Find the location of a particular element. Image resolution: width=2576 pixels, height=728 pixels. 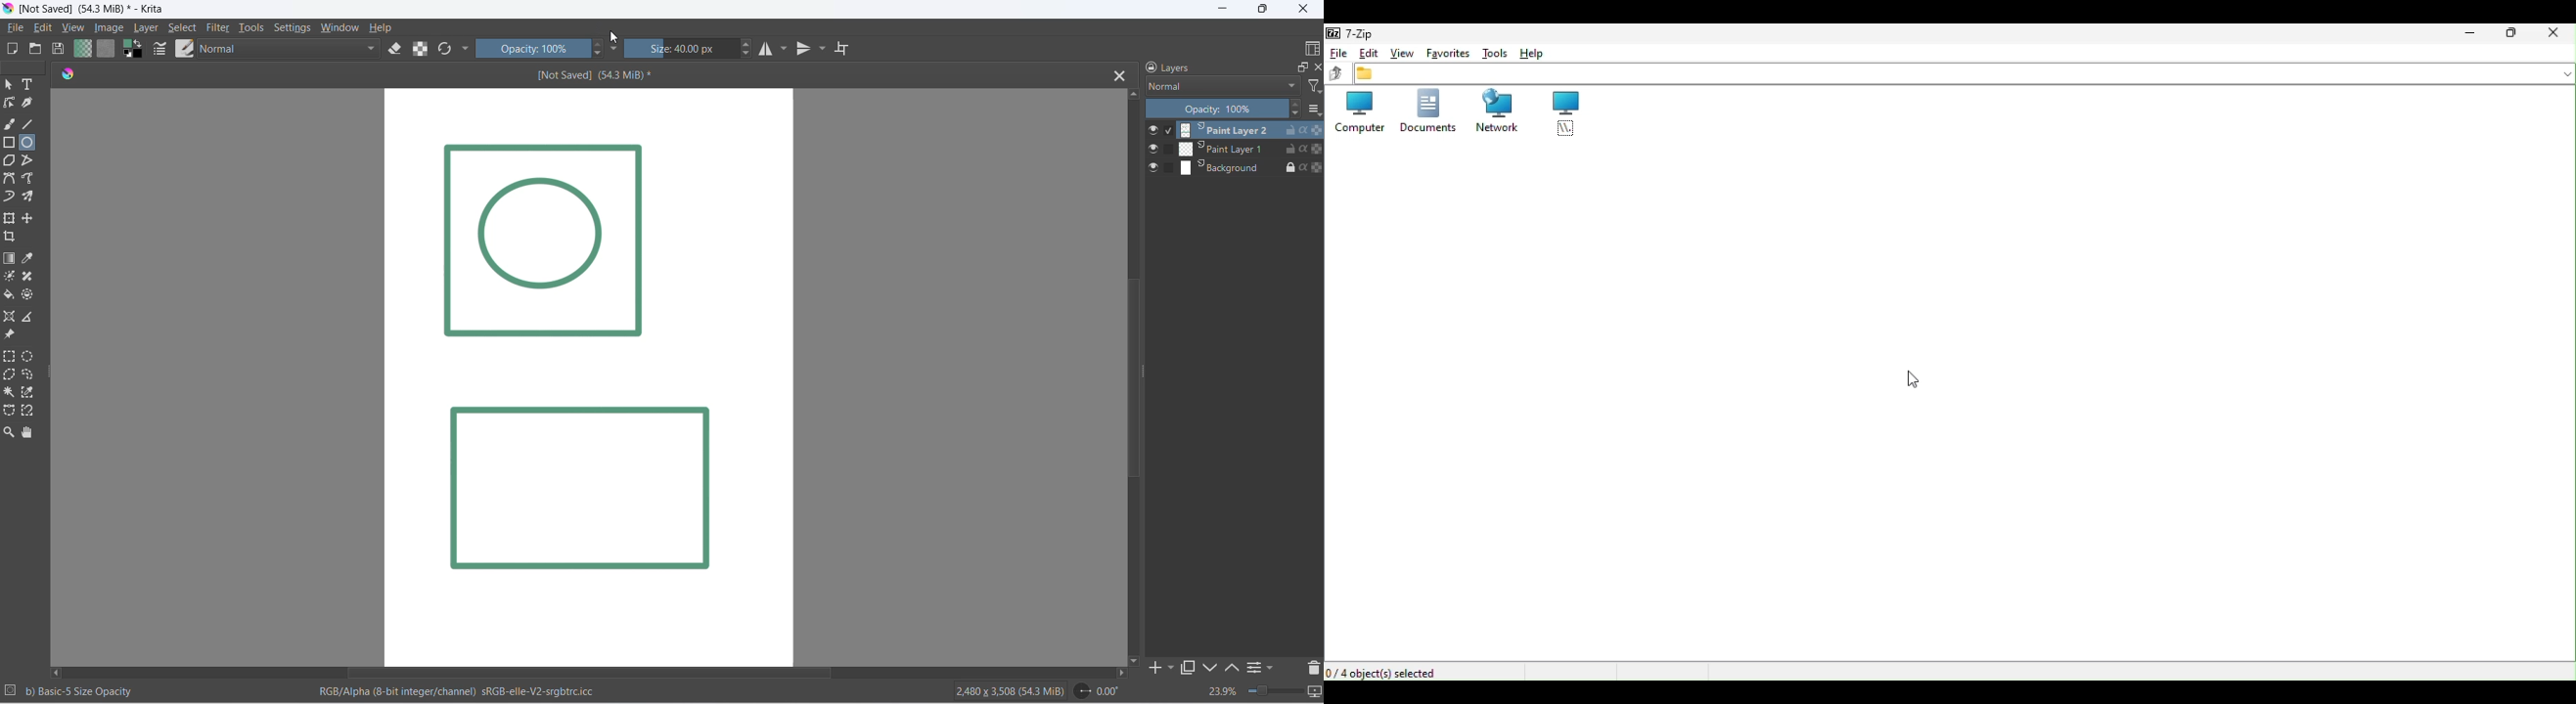

save is located at coordinates (61, 49).